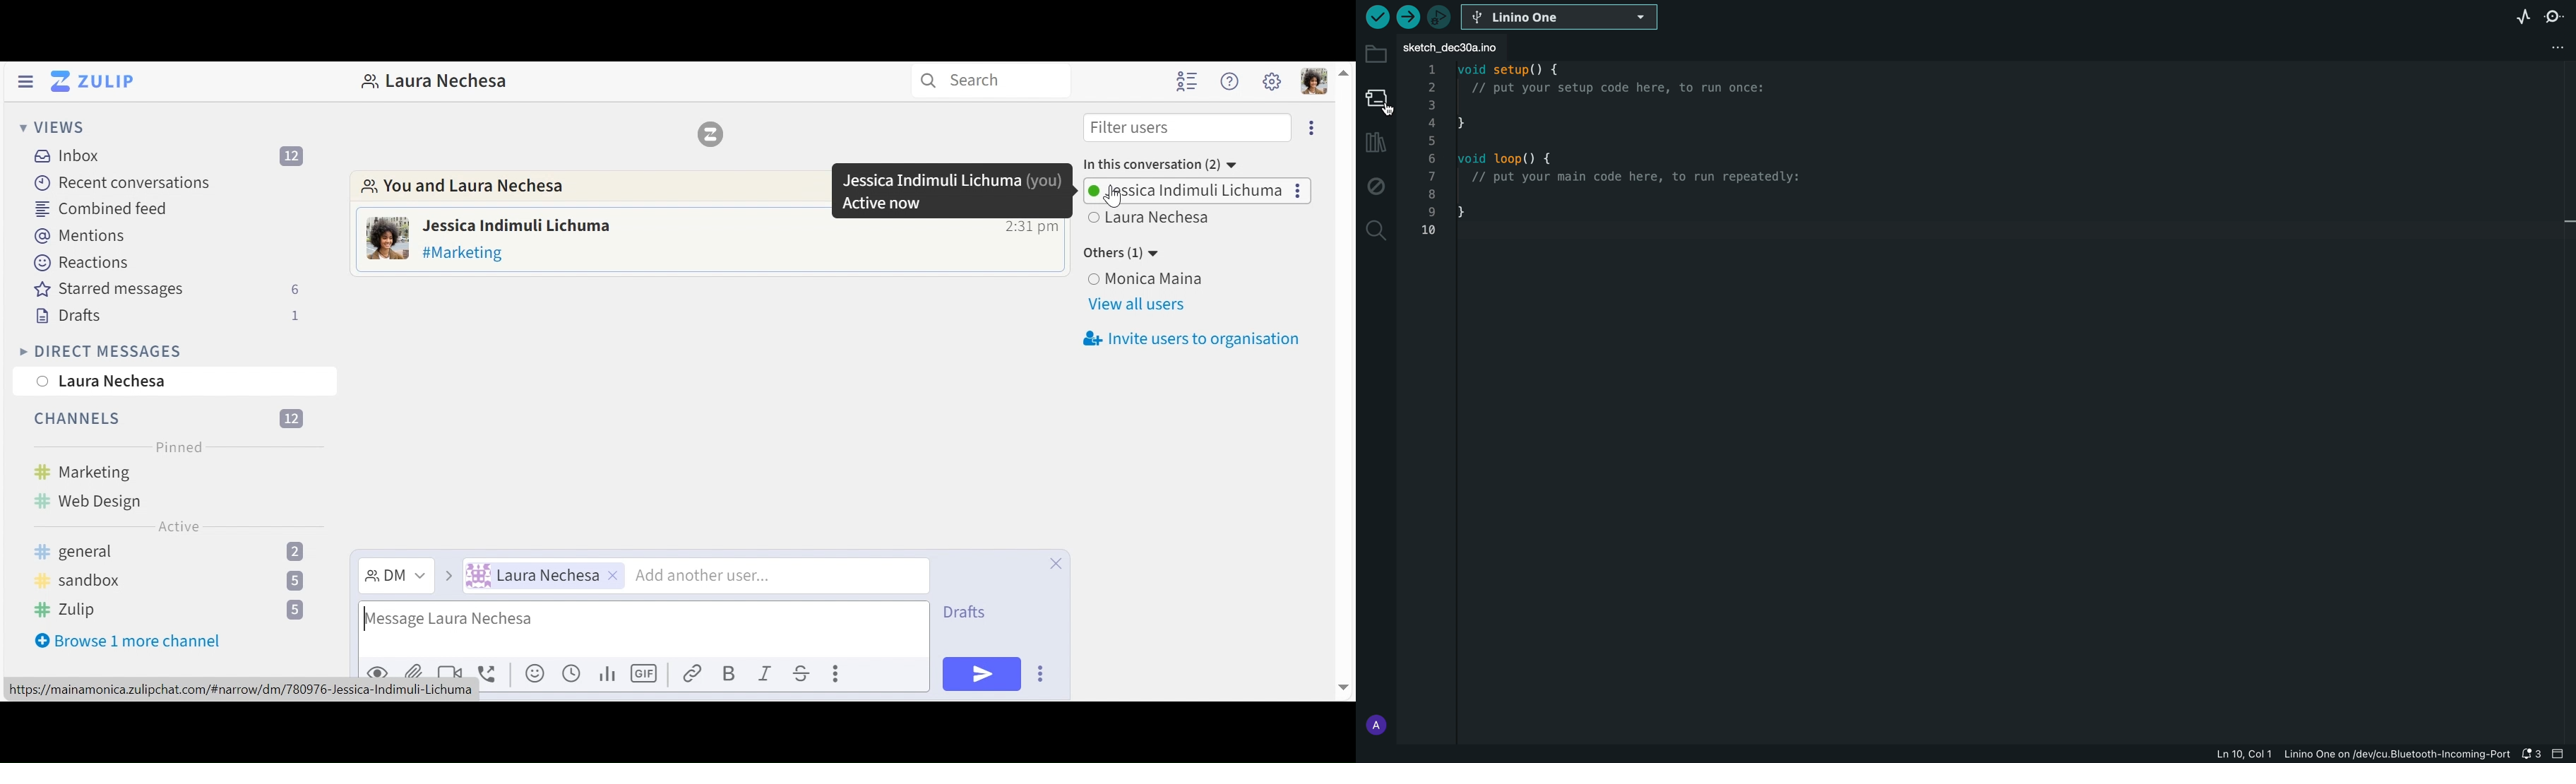  Describe the element at coordinates (87, 498) in the screenshot. I see `Web design` at that location.